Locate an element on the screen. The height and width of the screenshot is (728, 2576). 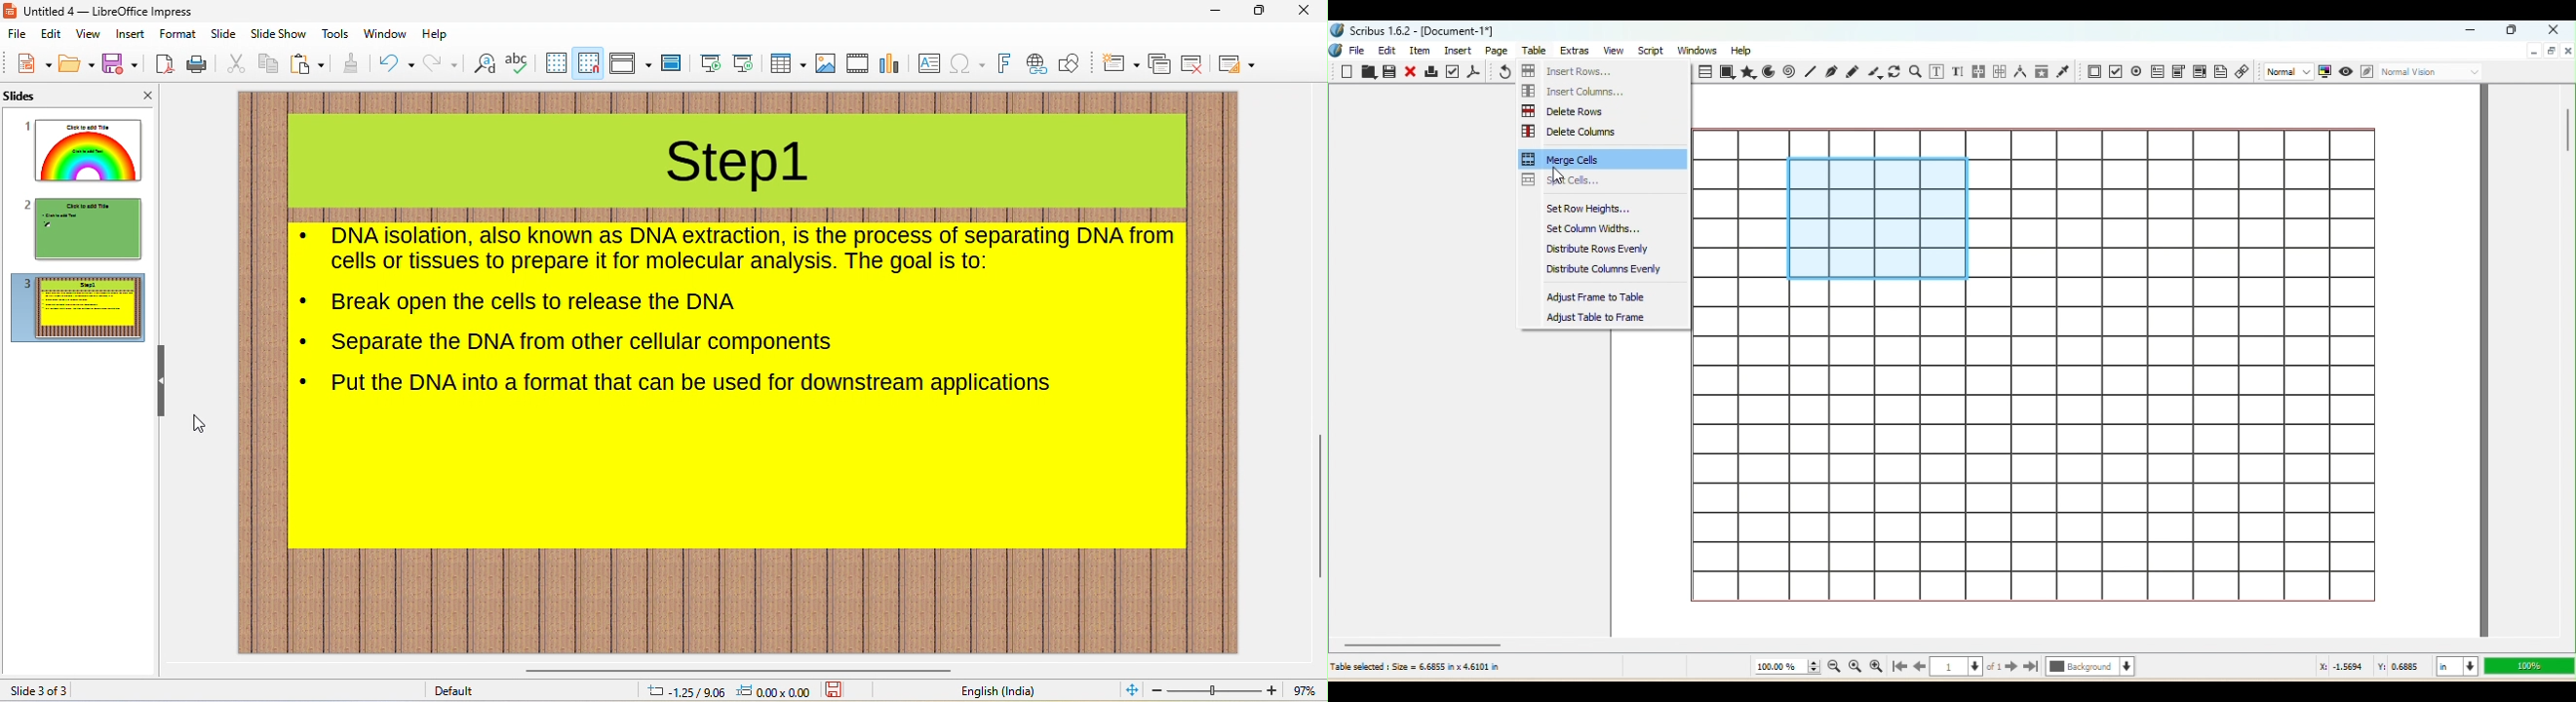
Go back to the previous page is located at coordinates (1920, 668).